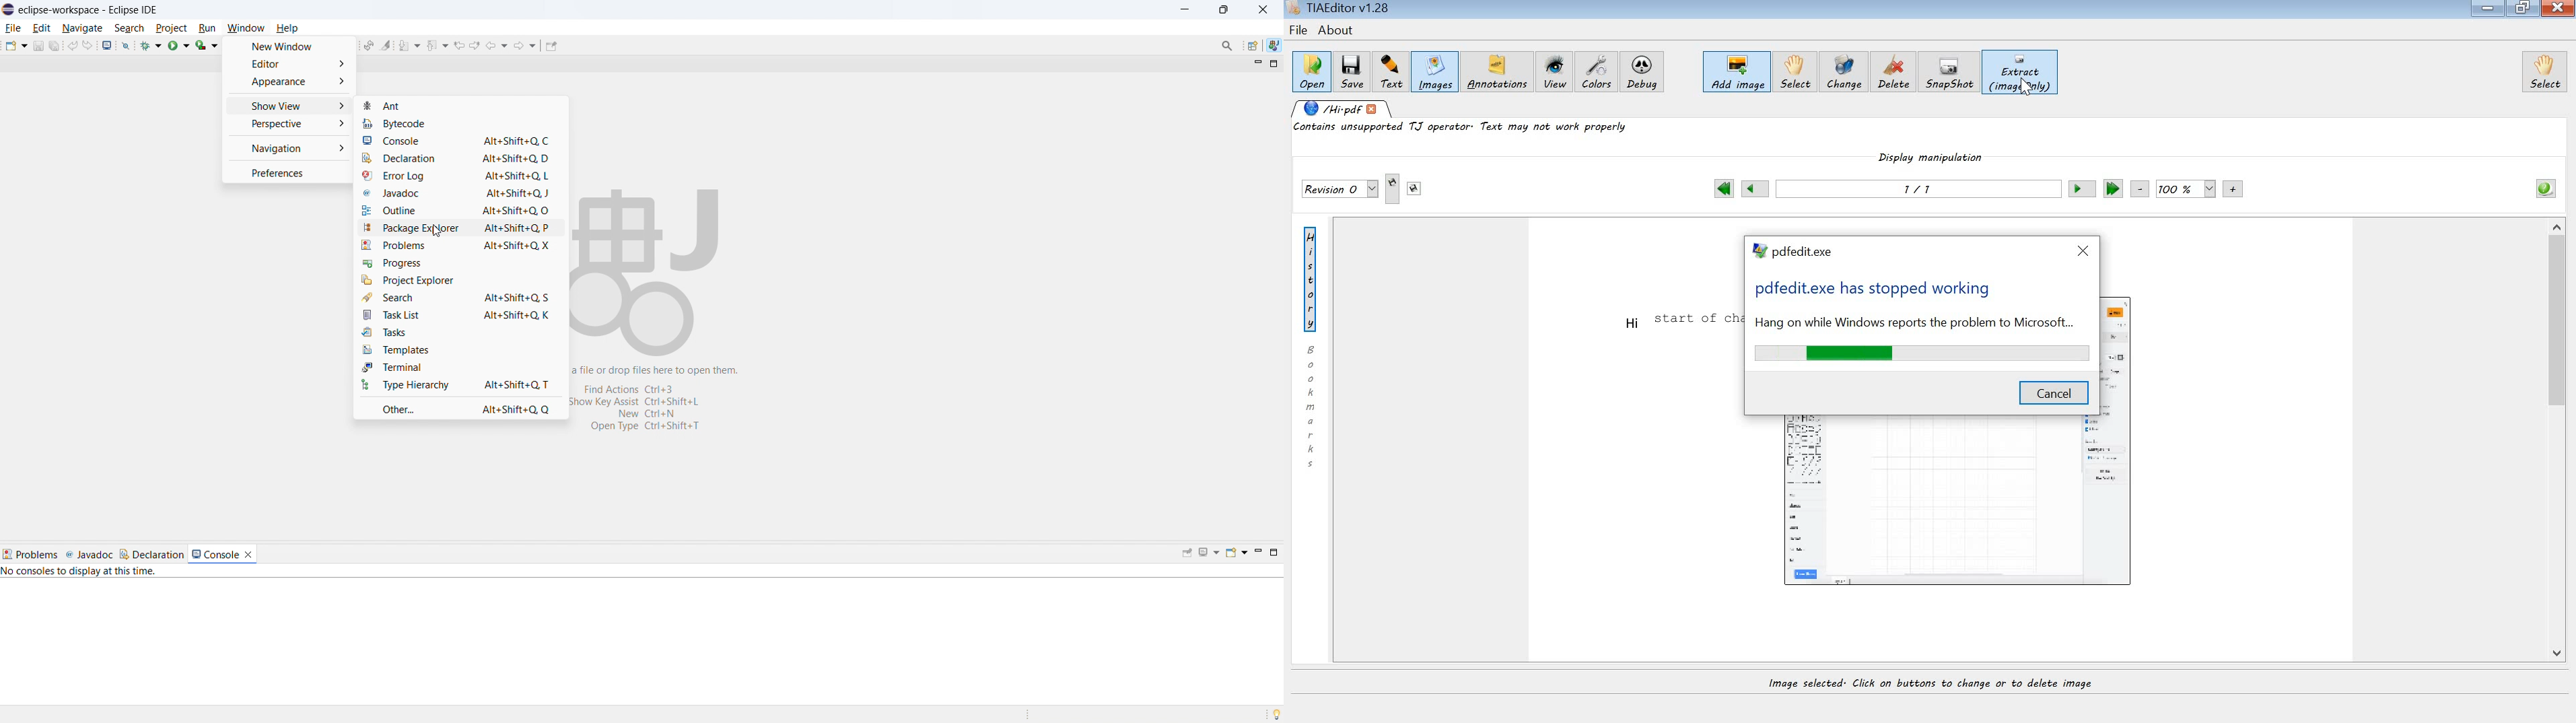 This screenshot has height=728, width=2576. Describe the element at coordinates (1224, 10) in the screenshot. I see `maximize` at that location.